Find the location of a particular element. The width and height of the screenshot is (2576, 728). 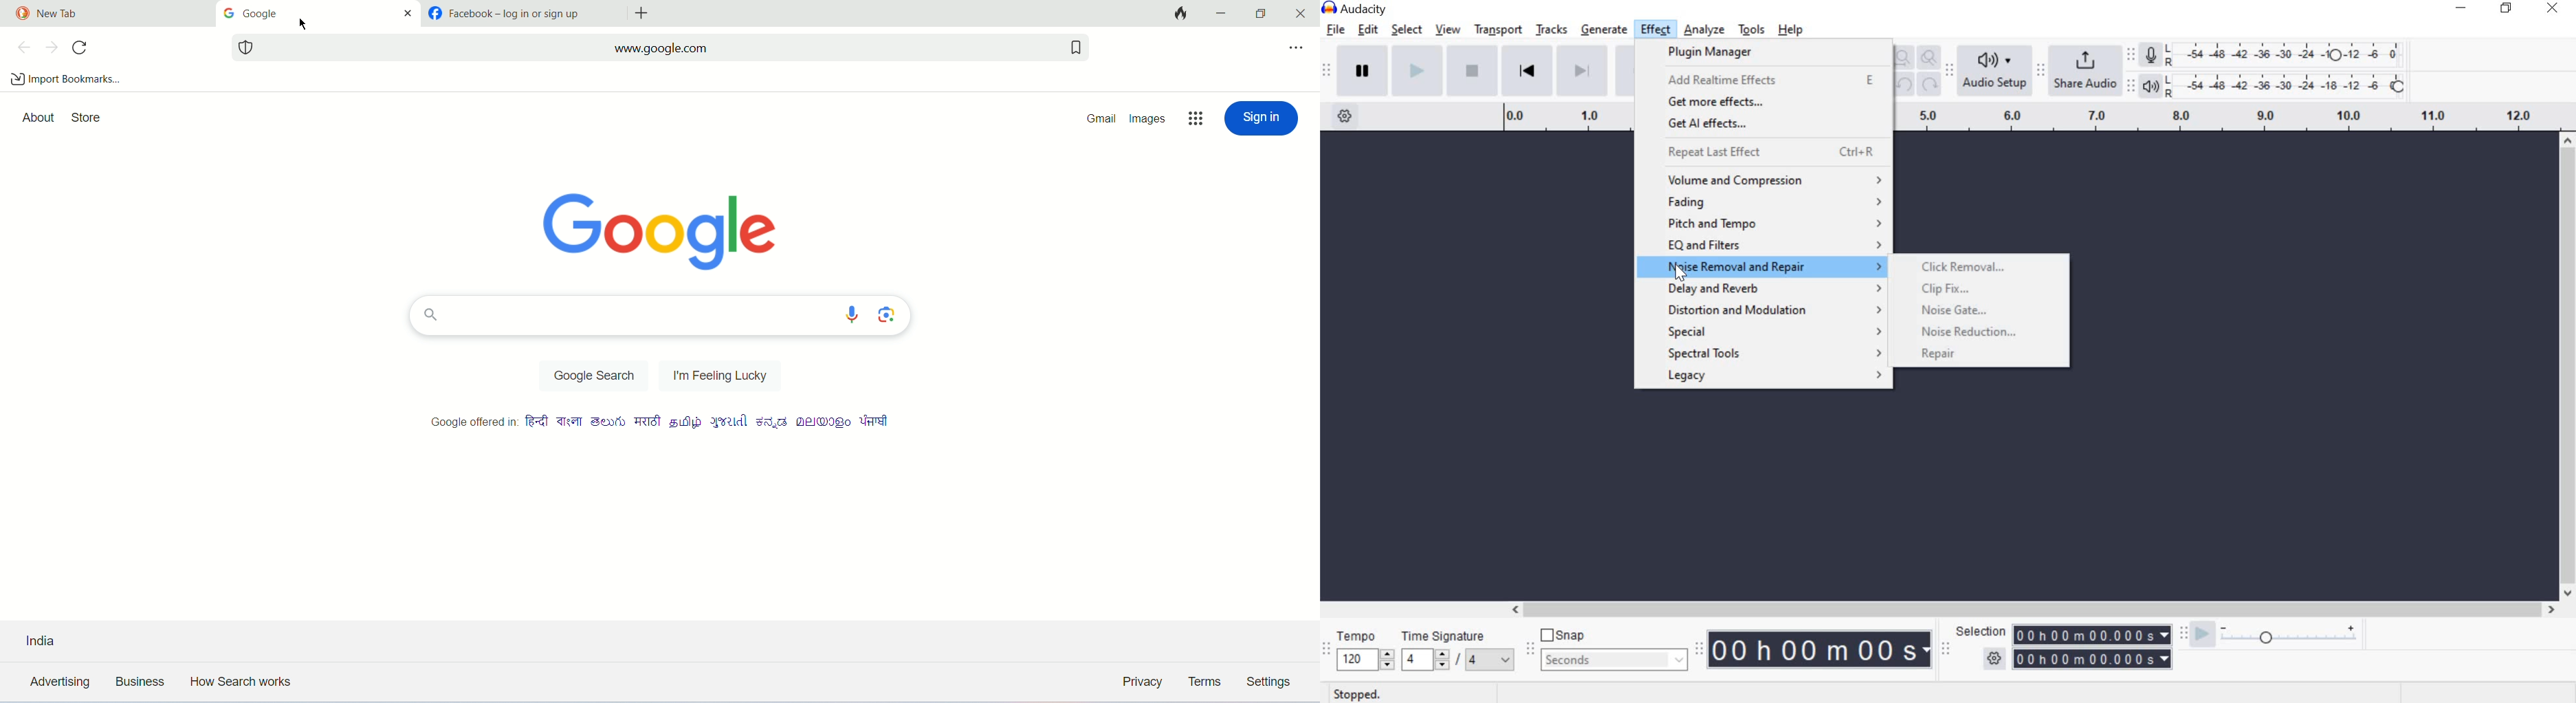

scrollbar is located at coordinates (2033, 610).